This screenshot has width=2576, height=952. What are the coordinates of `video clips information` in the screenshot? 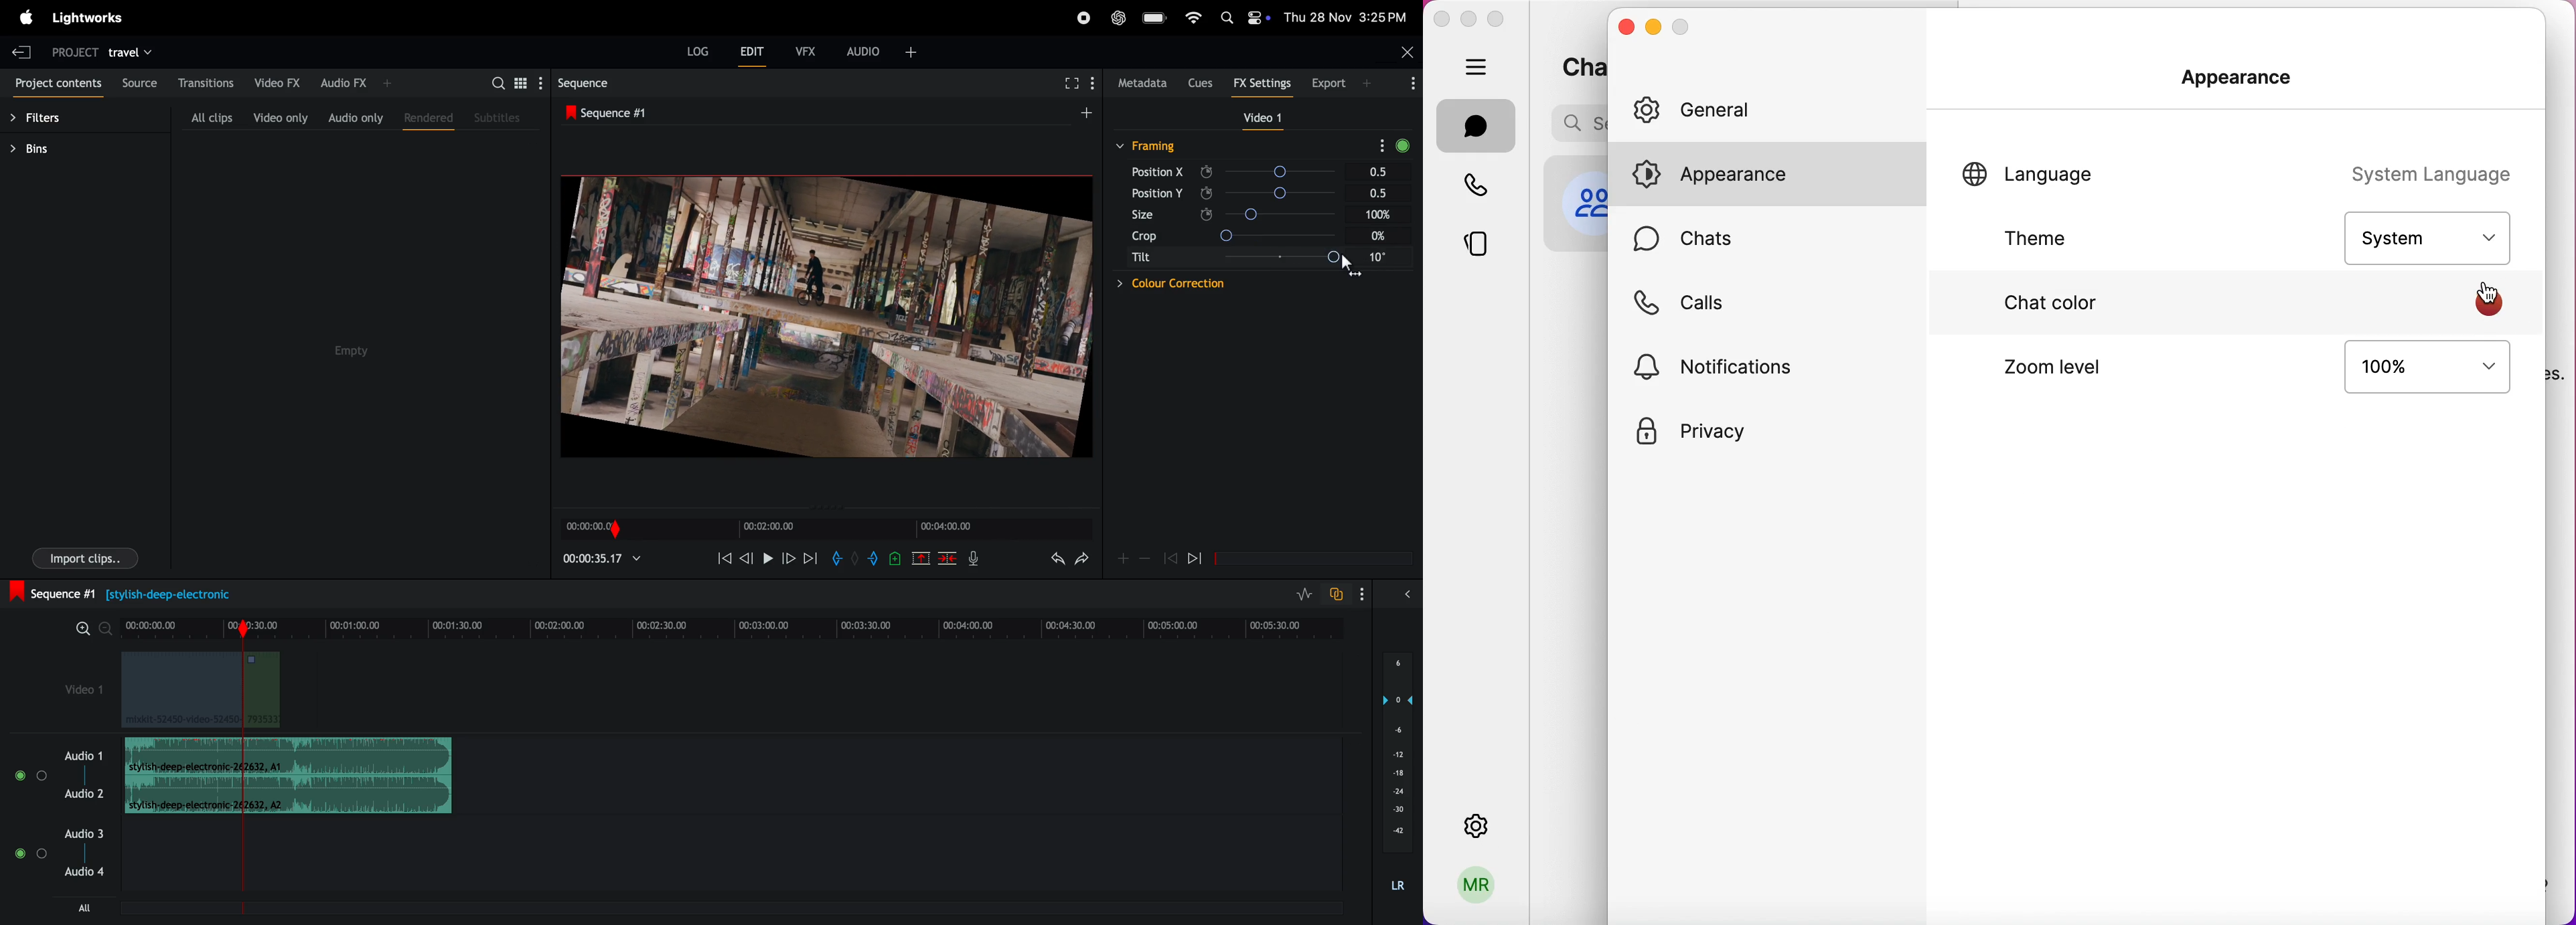 It's located at (204, 692).